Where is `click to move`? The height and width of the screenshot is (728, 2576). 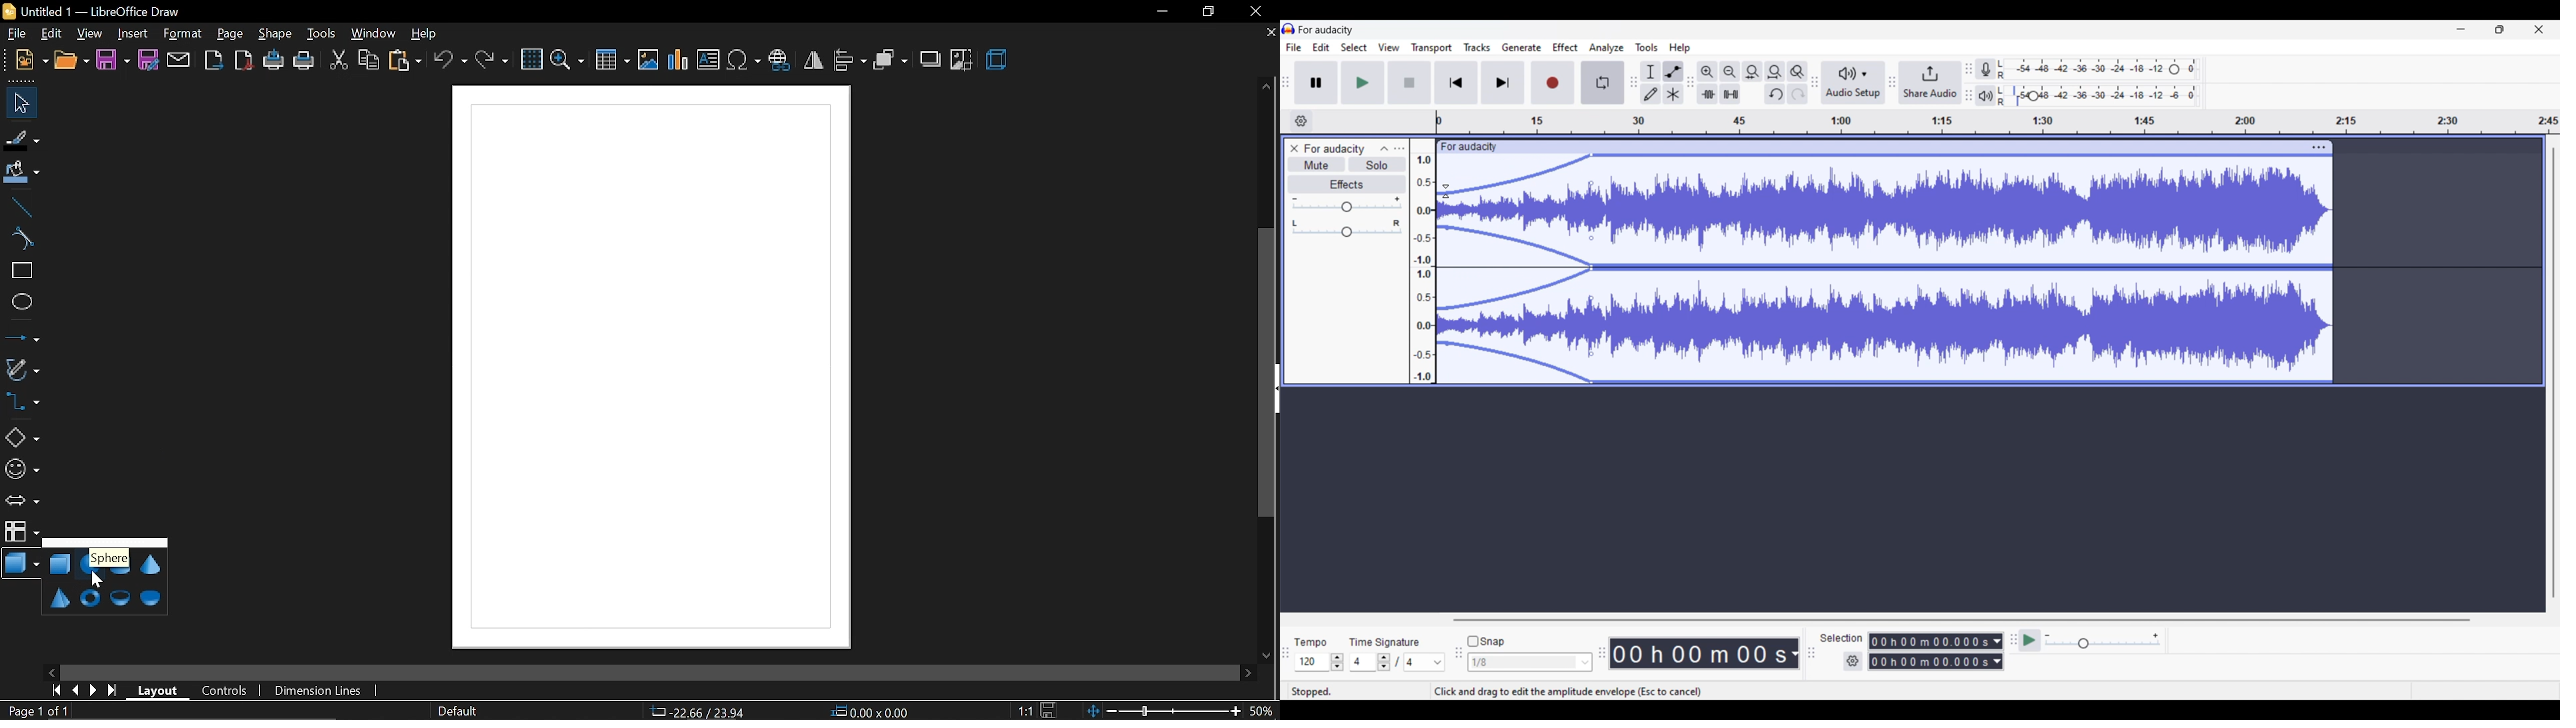 click to move is located at coordinates (1904, 147).